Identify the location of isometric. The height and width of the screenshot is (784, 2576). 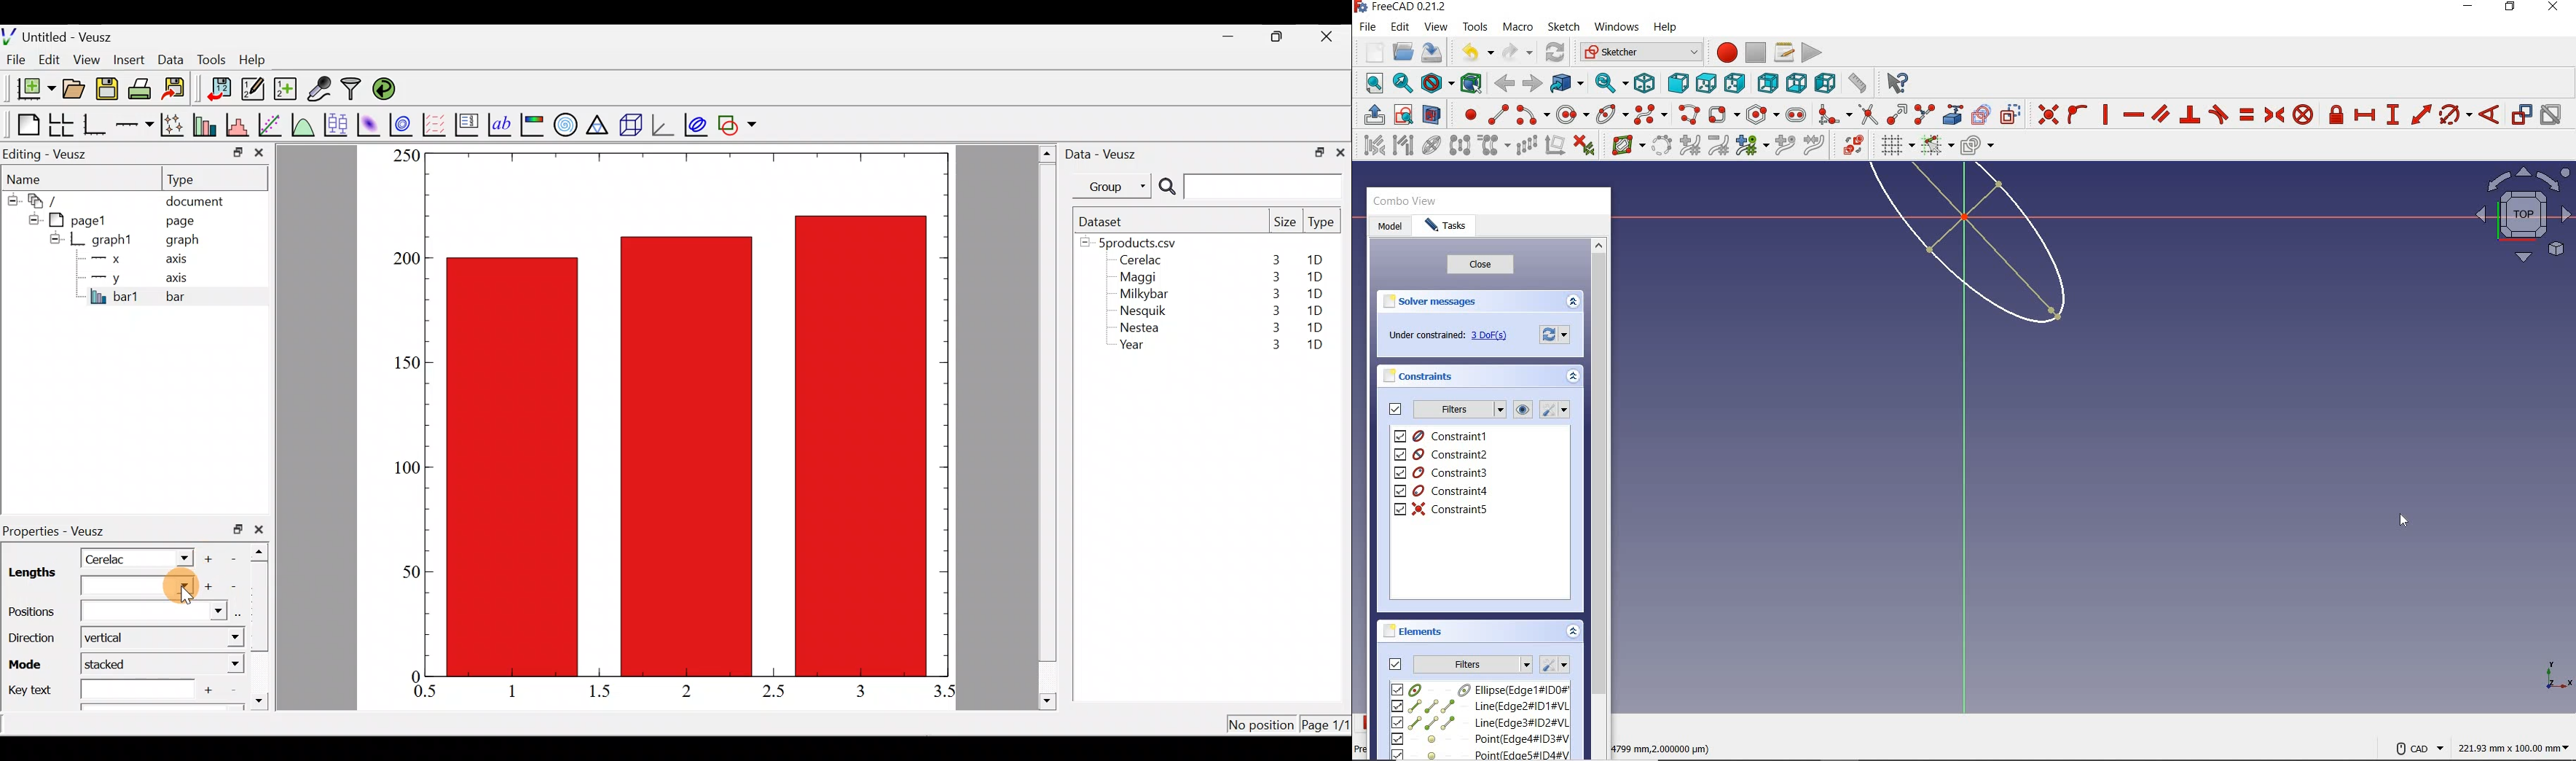
(1644, 82).